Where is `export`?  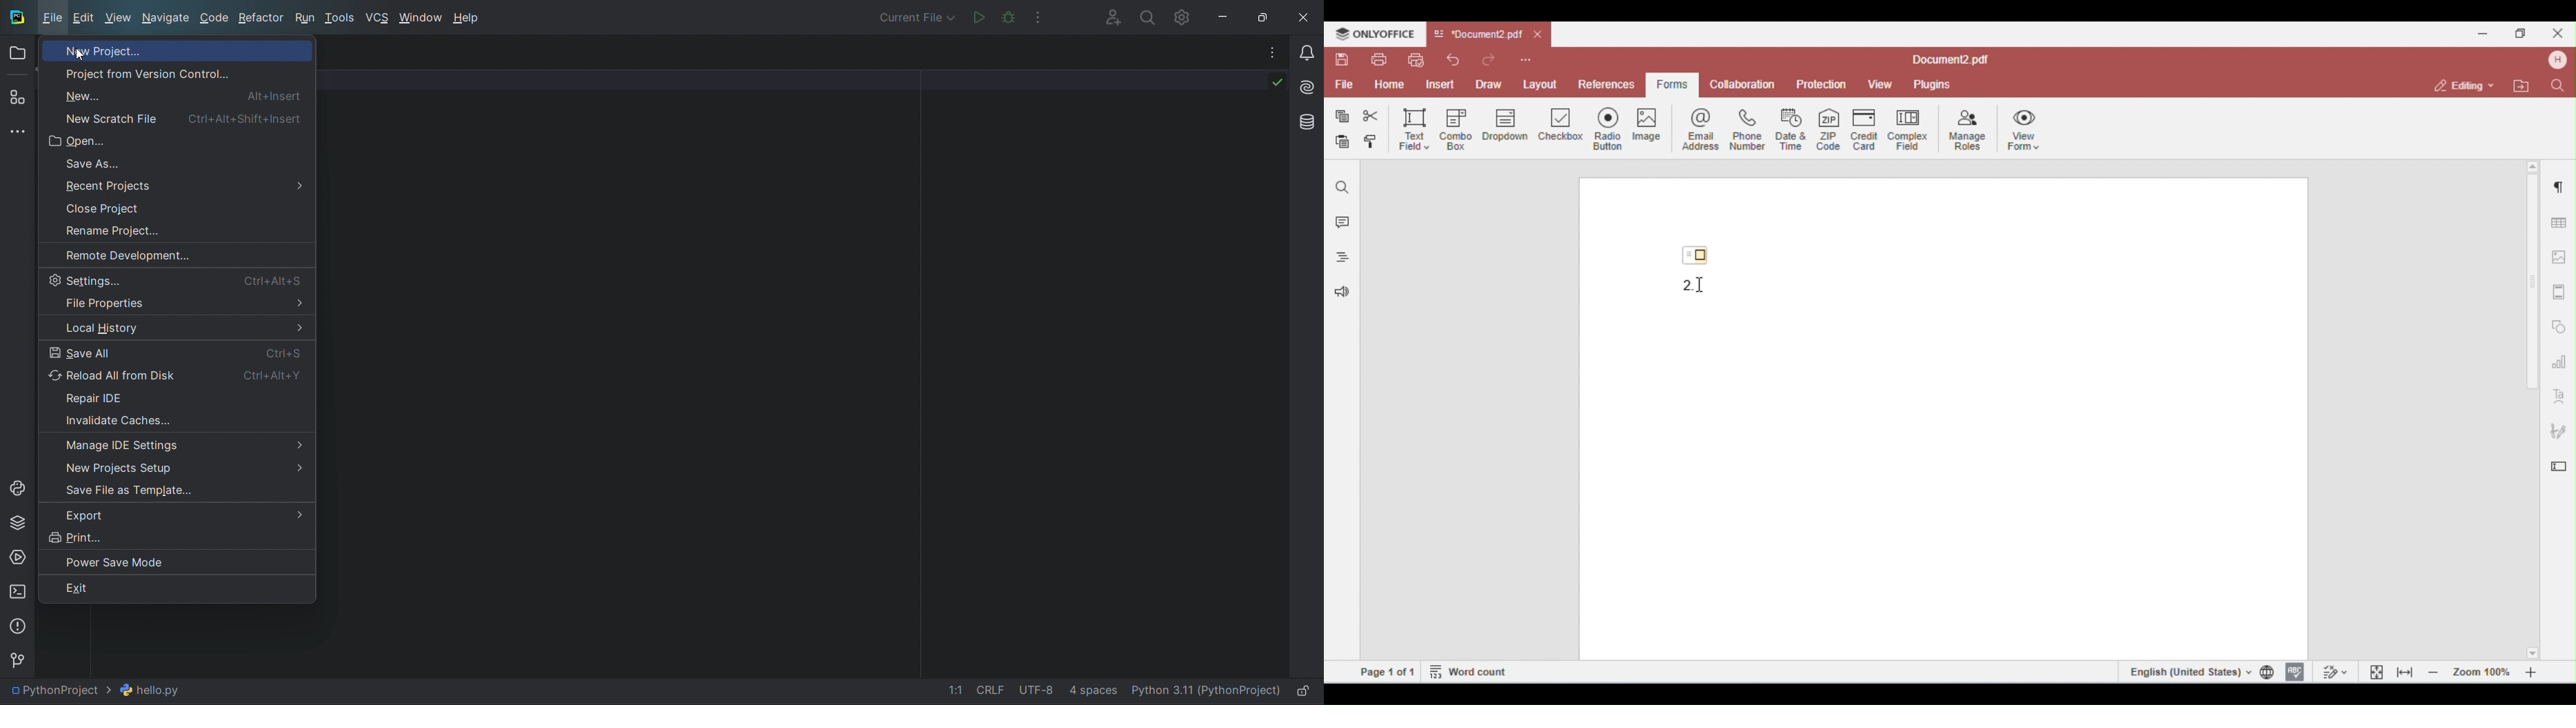
export is located at coordinates (174, 515).